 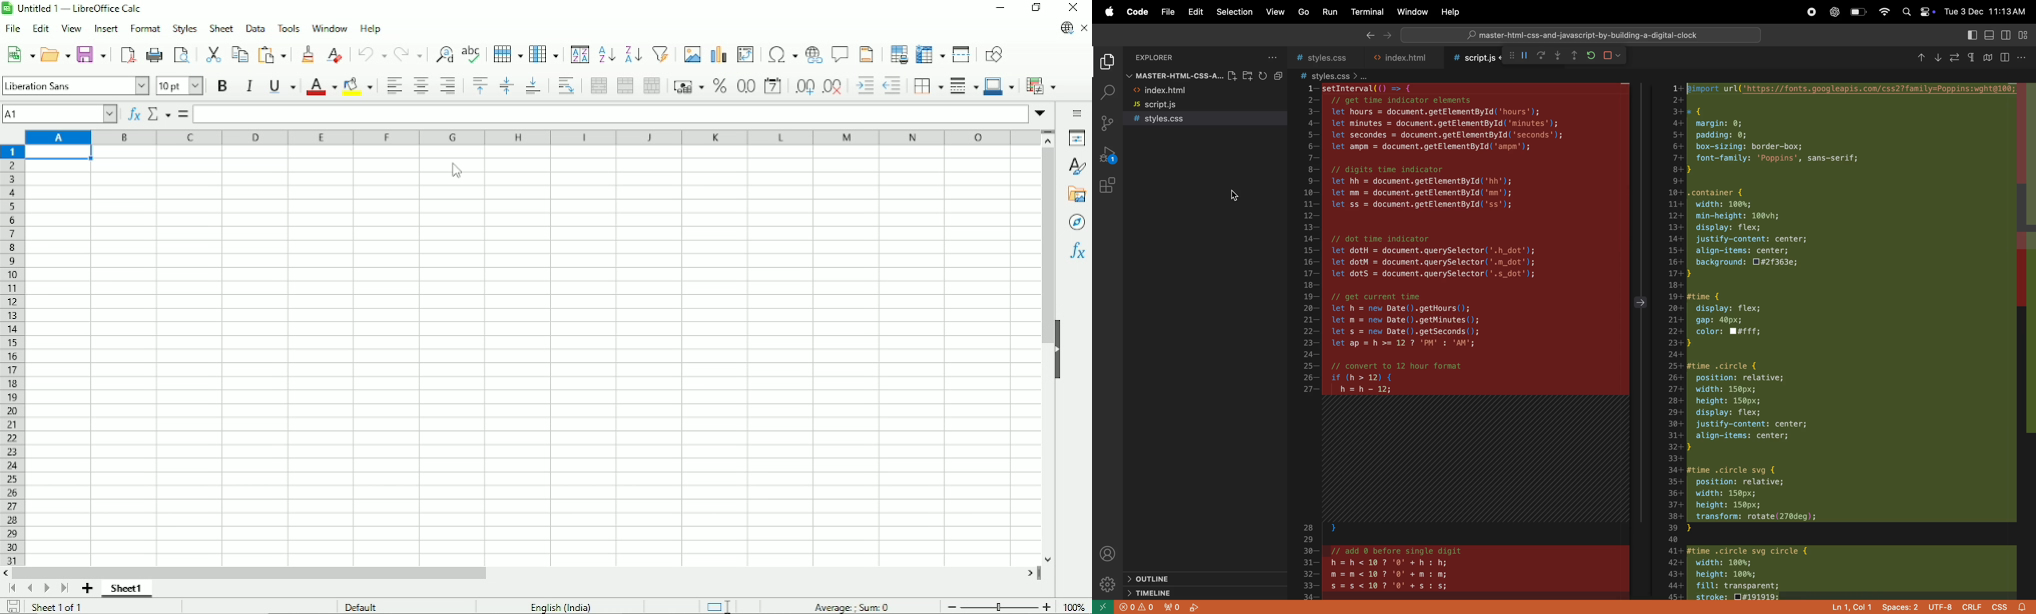 I want to click on refresh, so click(x=1588, y=56).